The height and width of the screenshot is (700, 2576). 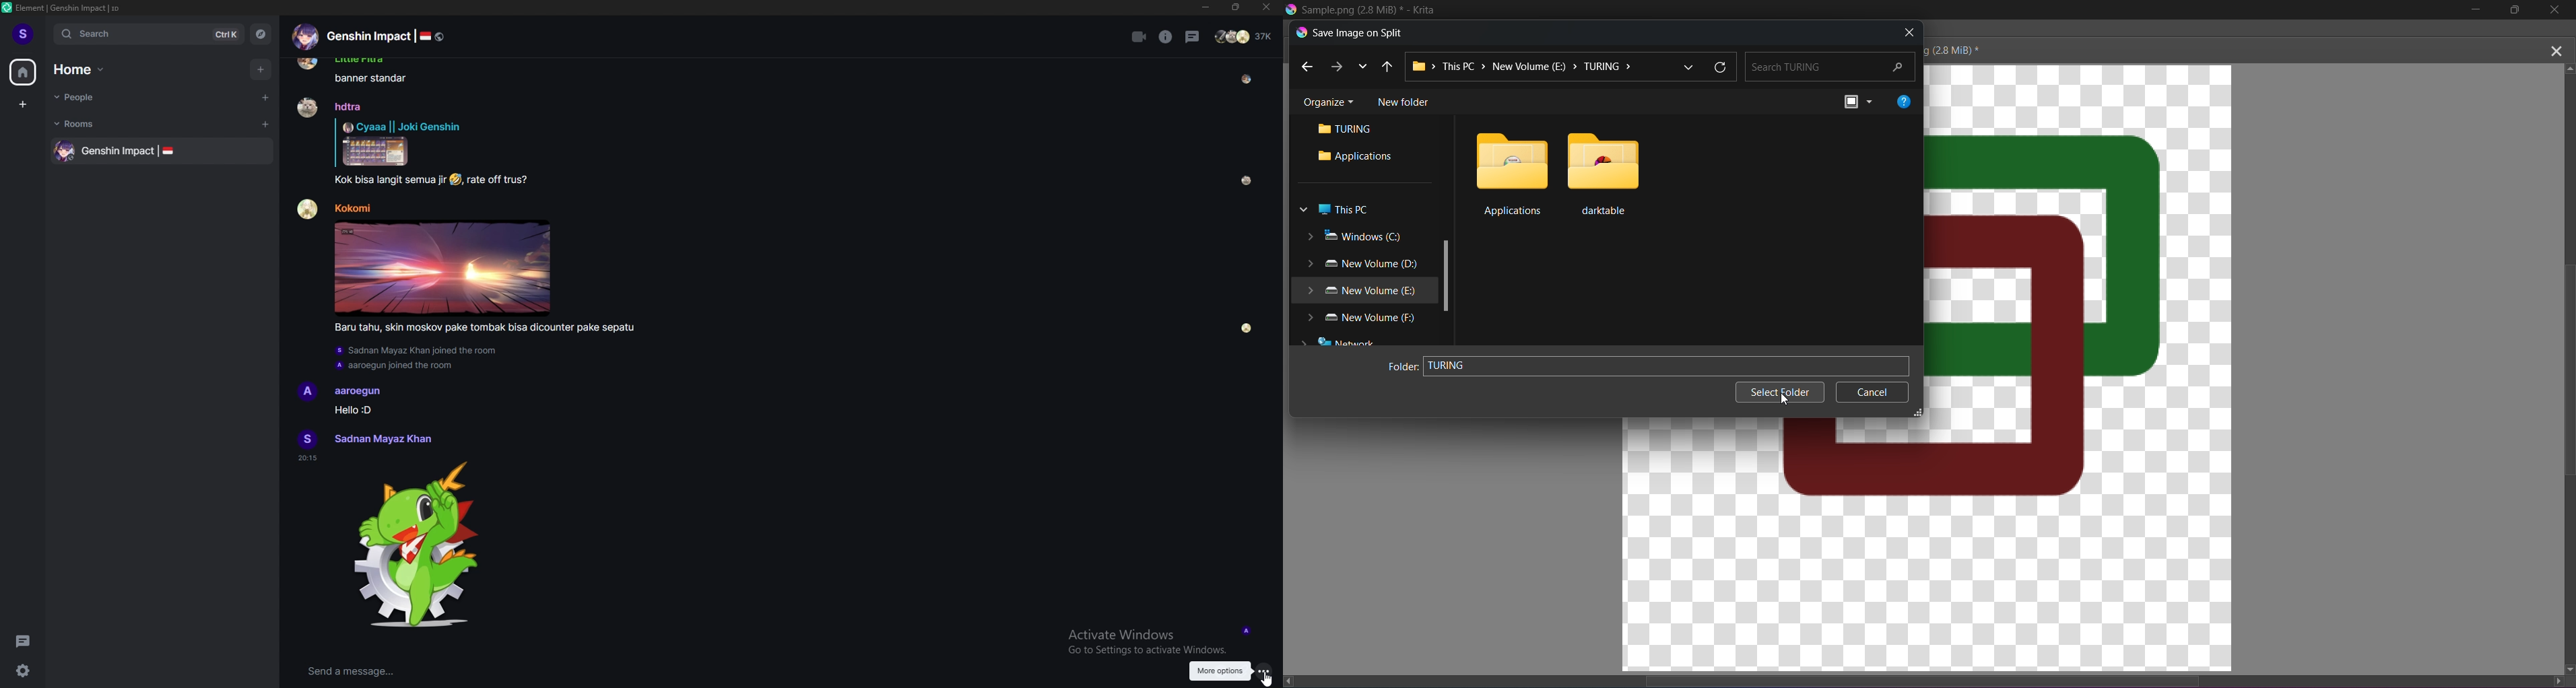 What do you see at coordinates (425, 36) in the screenshot?
I see `Indonesian flag` at bounding box center [425, 36].